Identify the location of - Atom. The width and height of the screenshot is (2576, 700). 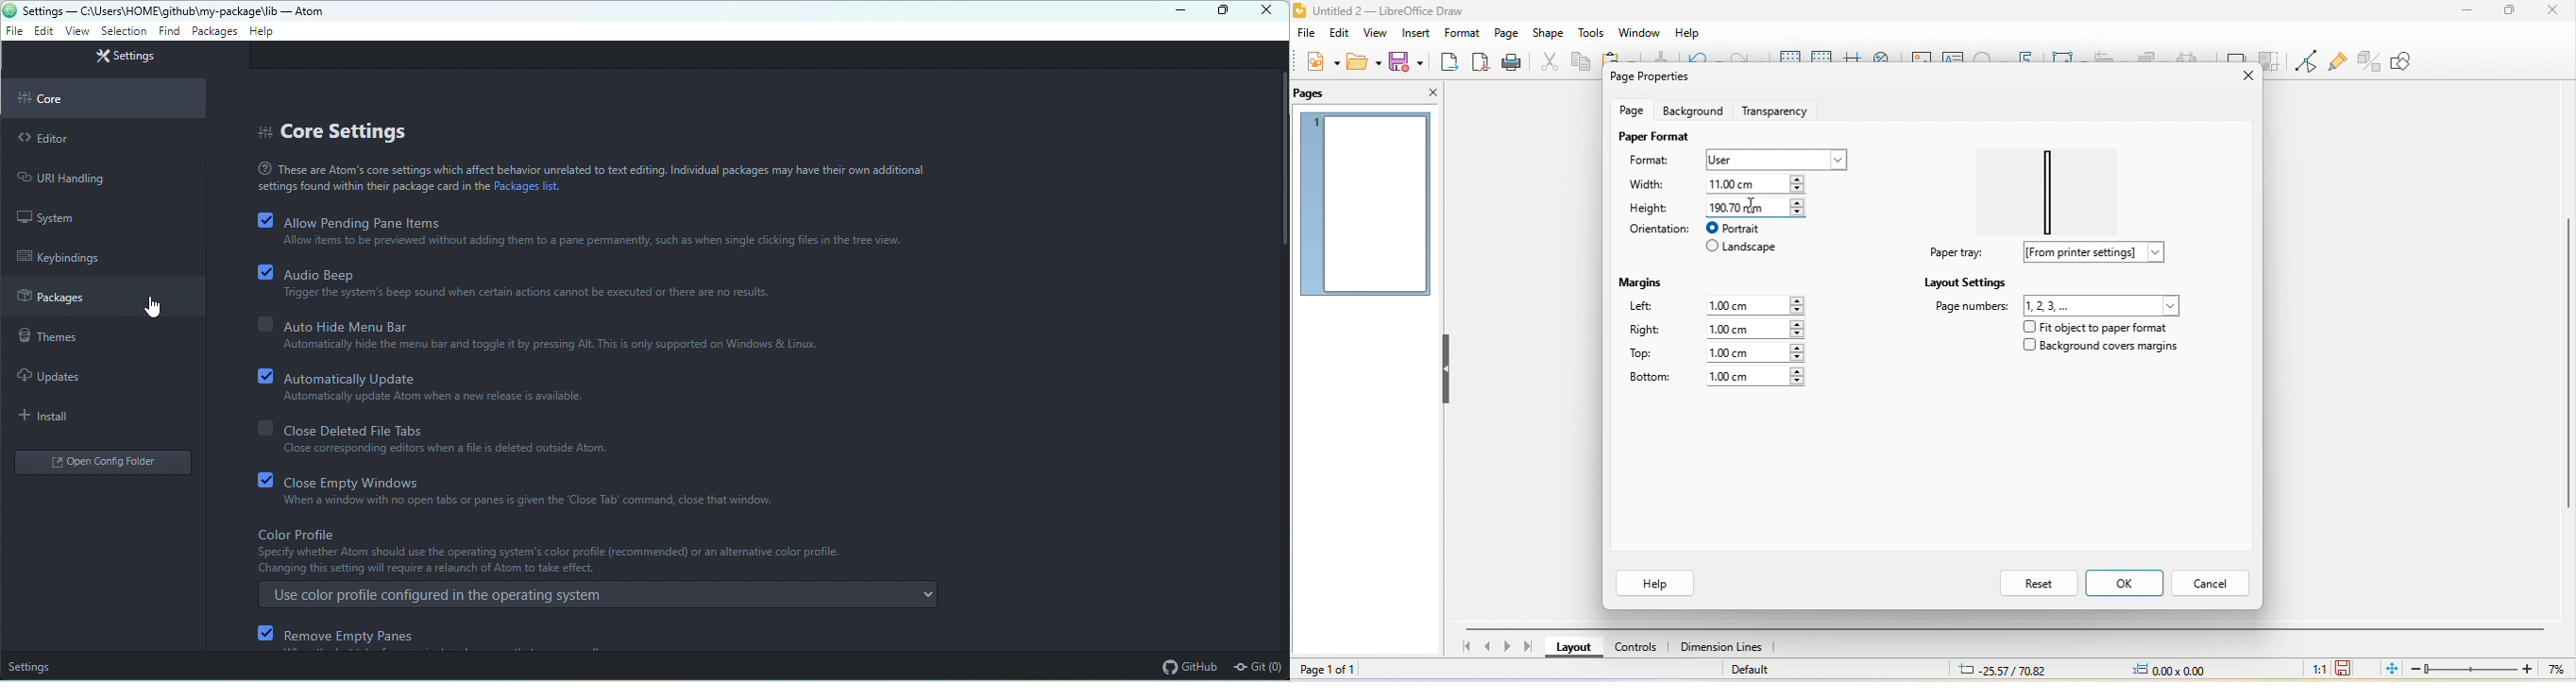
(301, 11).